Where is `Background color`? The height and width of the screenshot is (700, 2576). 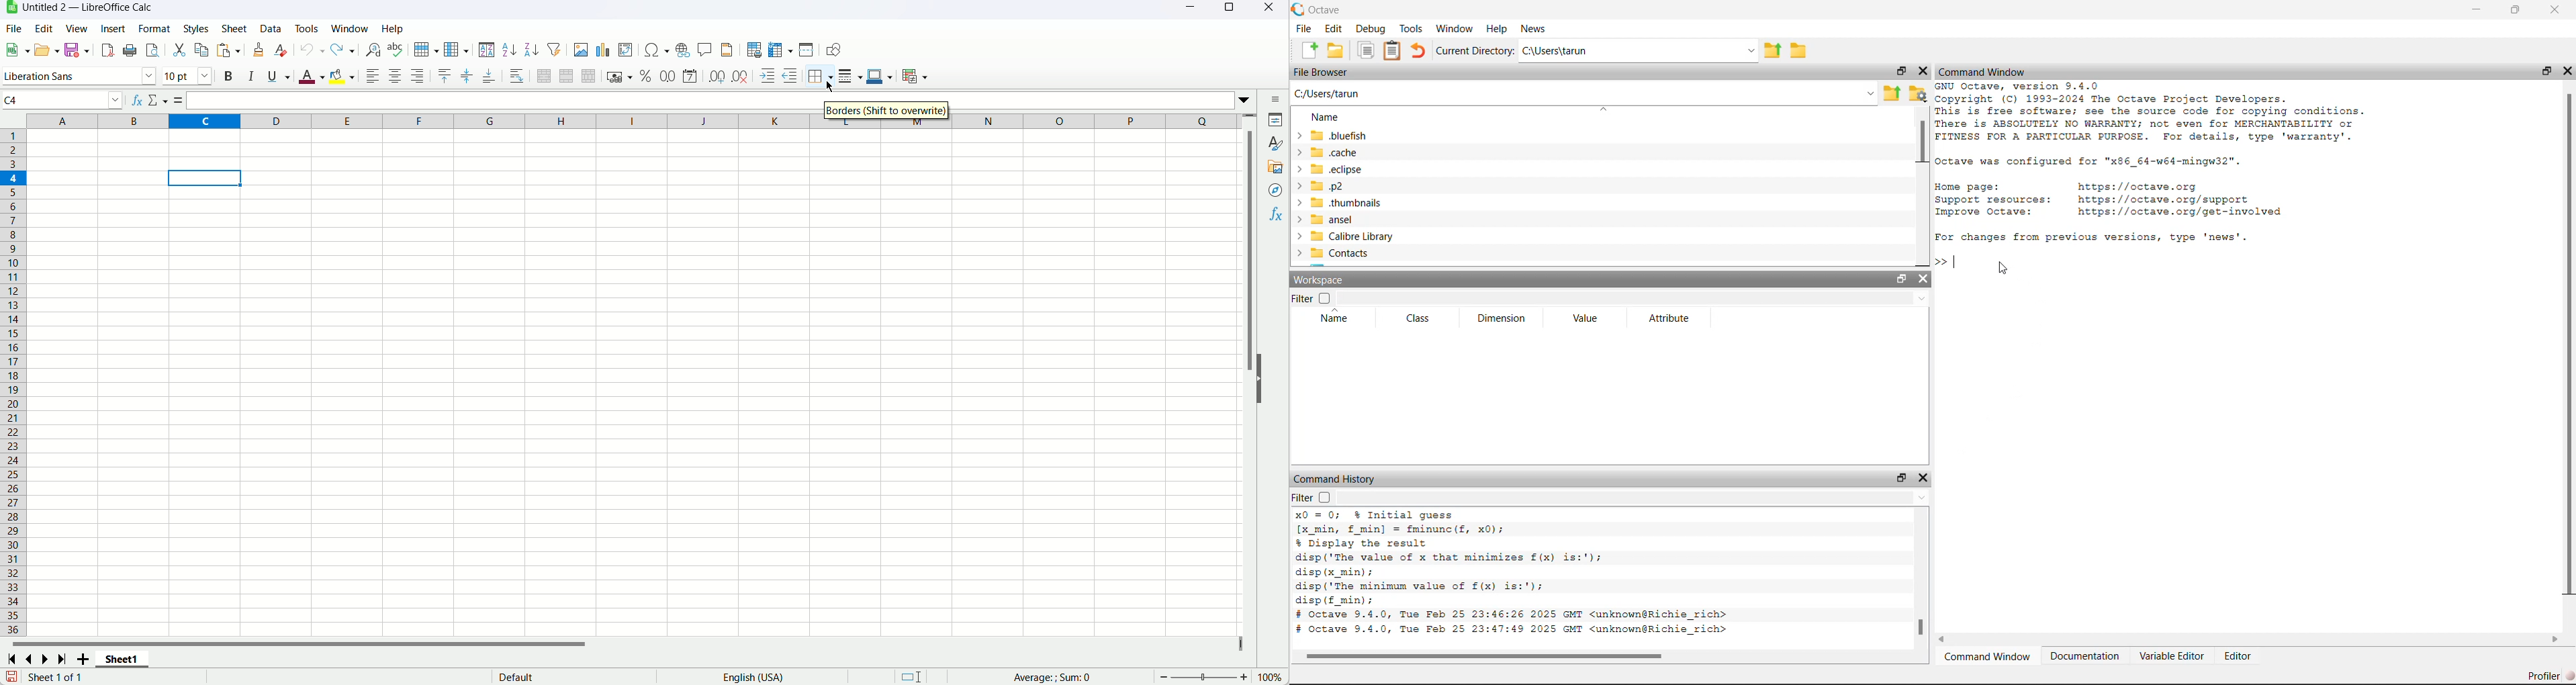
Background color is located at coordinates (342, 78).